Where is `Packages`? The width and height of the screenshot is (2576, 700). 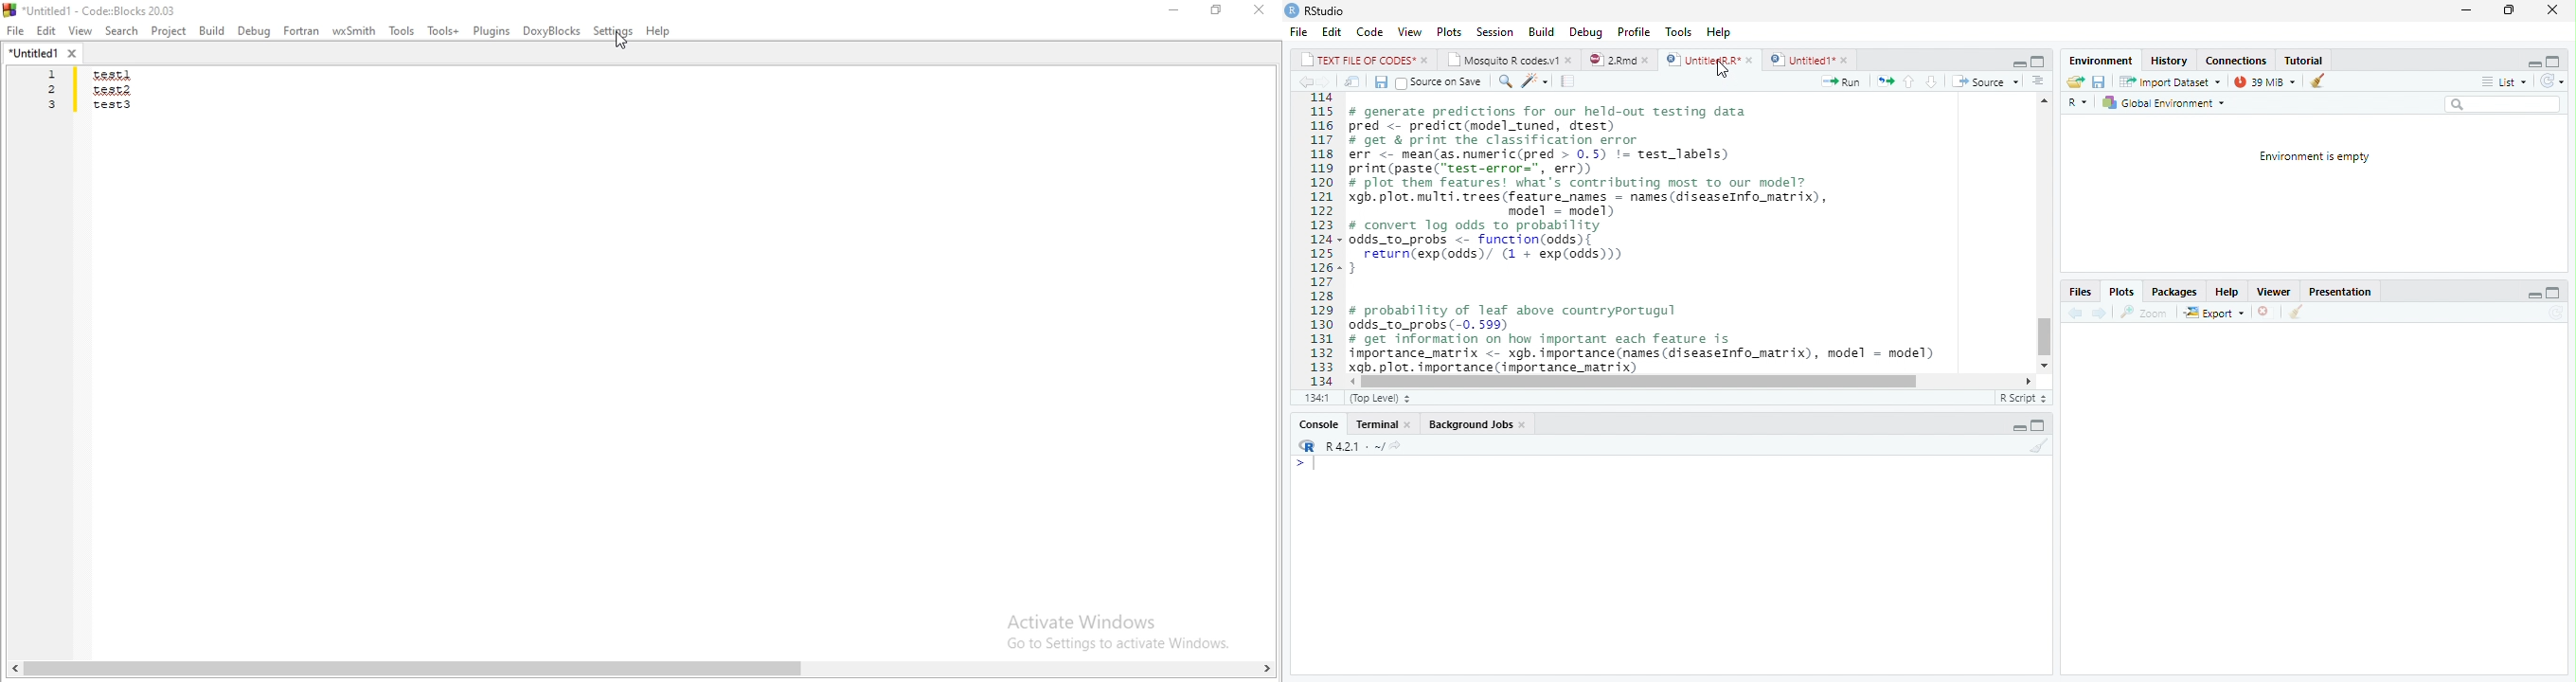 Packages is located at coordinates (2174, 292).